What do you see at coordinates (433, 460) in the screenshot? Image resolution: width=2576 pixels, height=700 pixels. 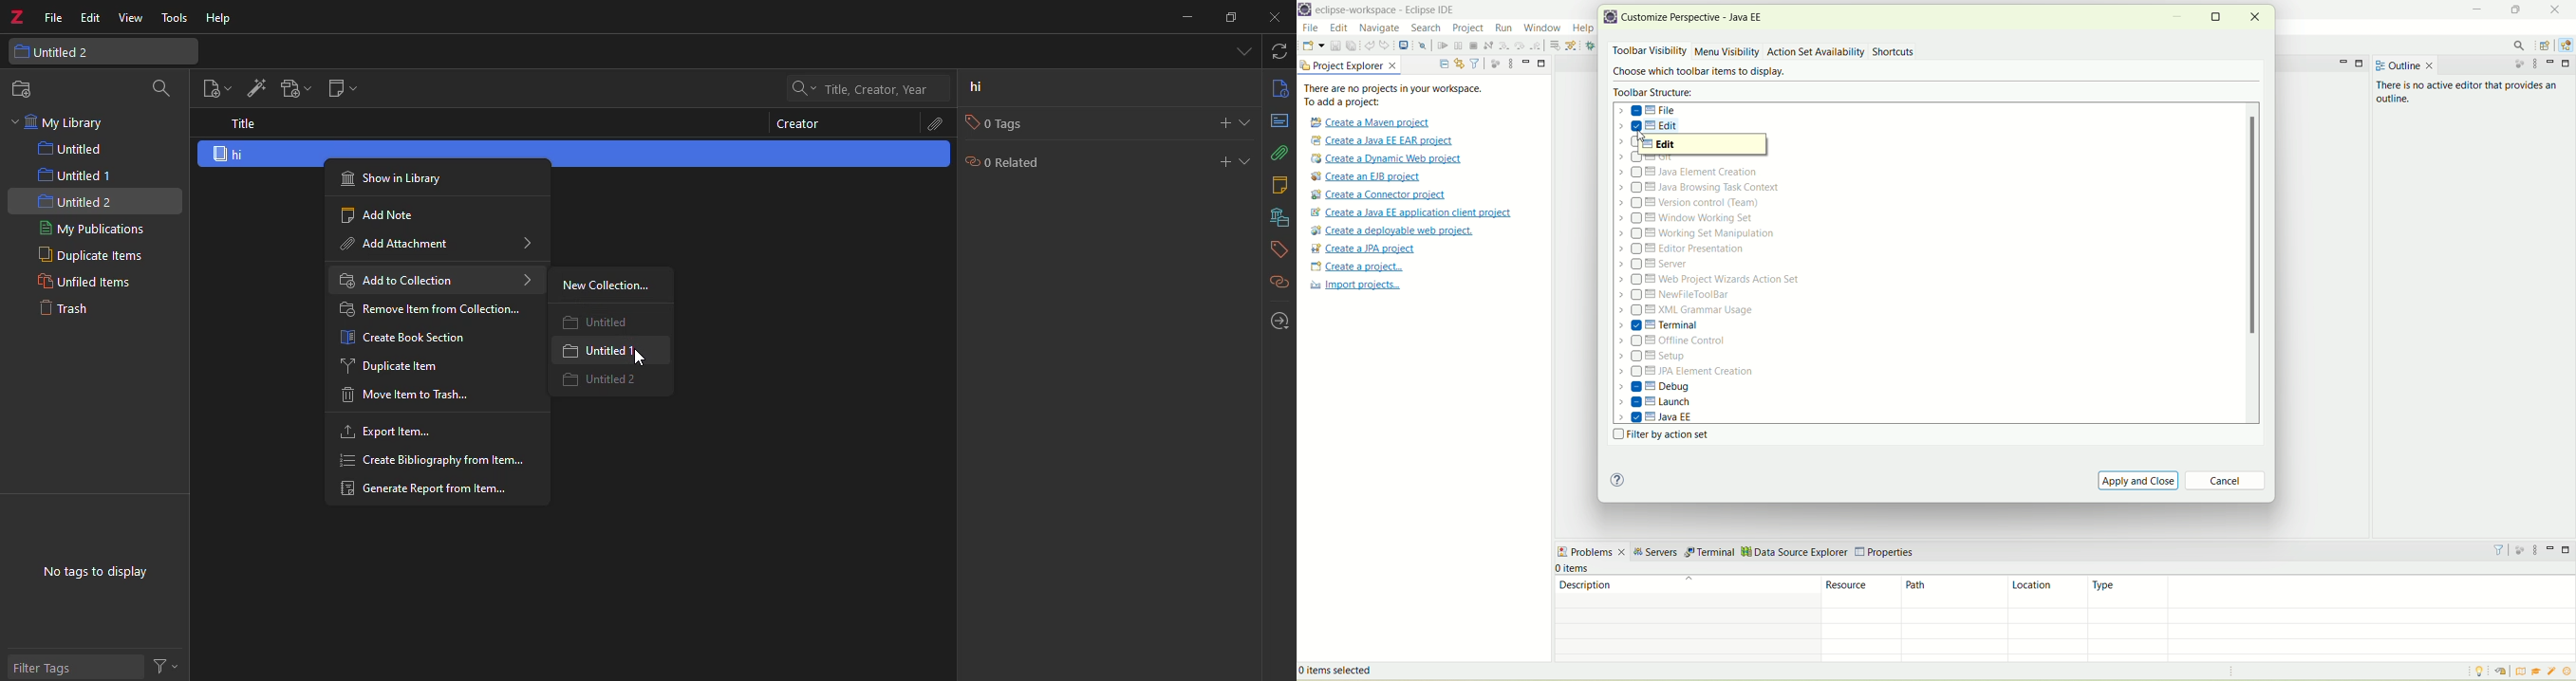 I see `create bibliography from item` at bounding box center [433, 460].